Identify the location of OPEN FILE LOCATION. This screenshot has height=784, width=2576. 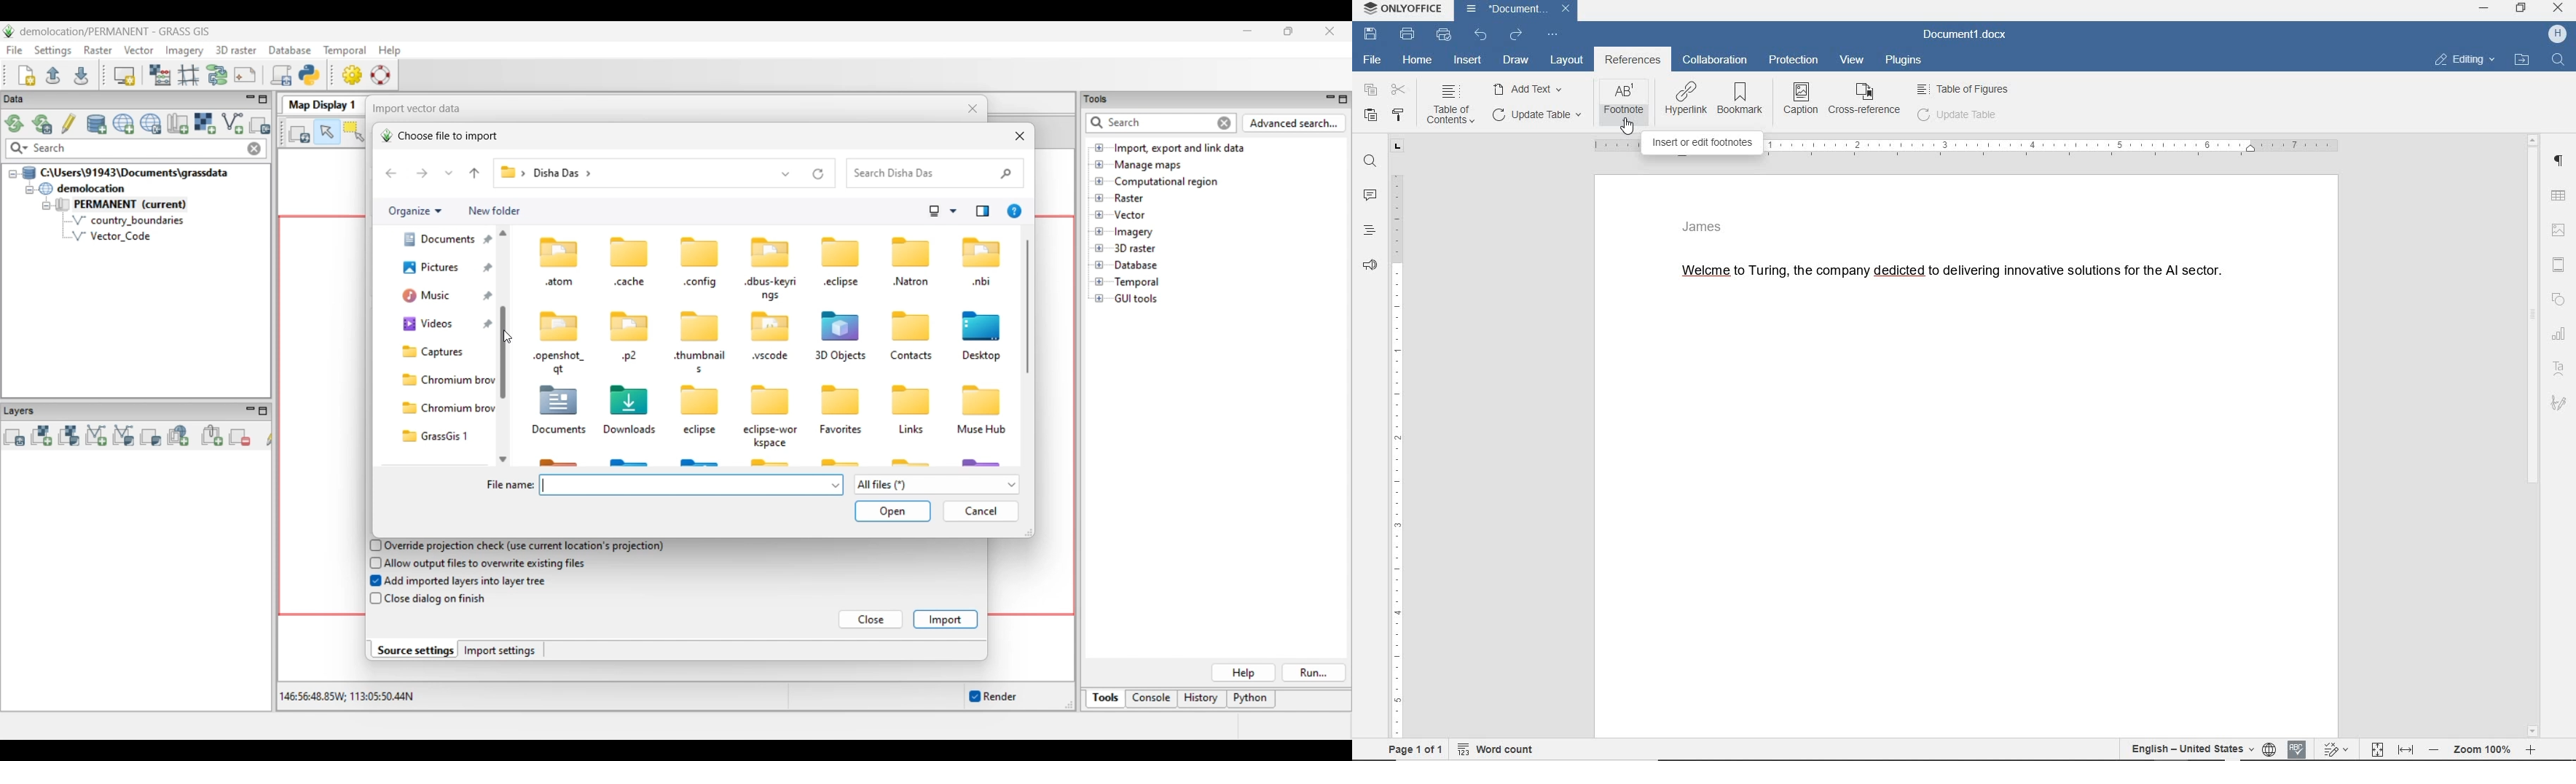
(2521, 59).